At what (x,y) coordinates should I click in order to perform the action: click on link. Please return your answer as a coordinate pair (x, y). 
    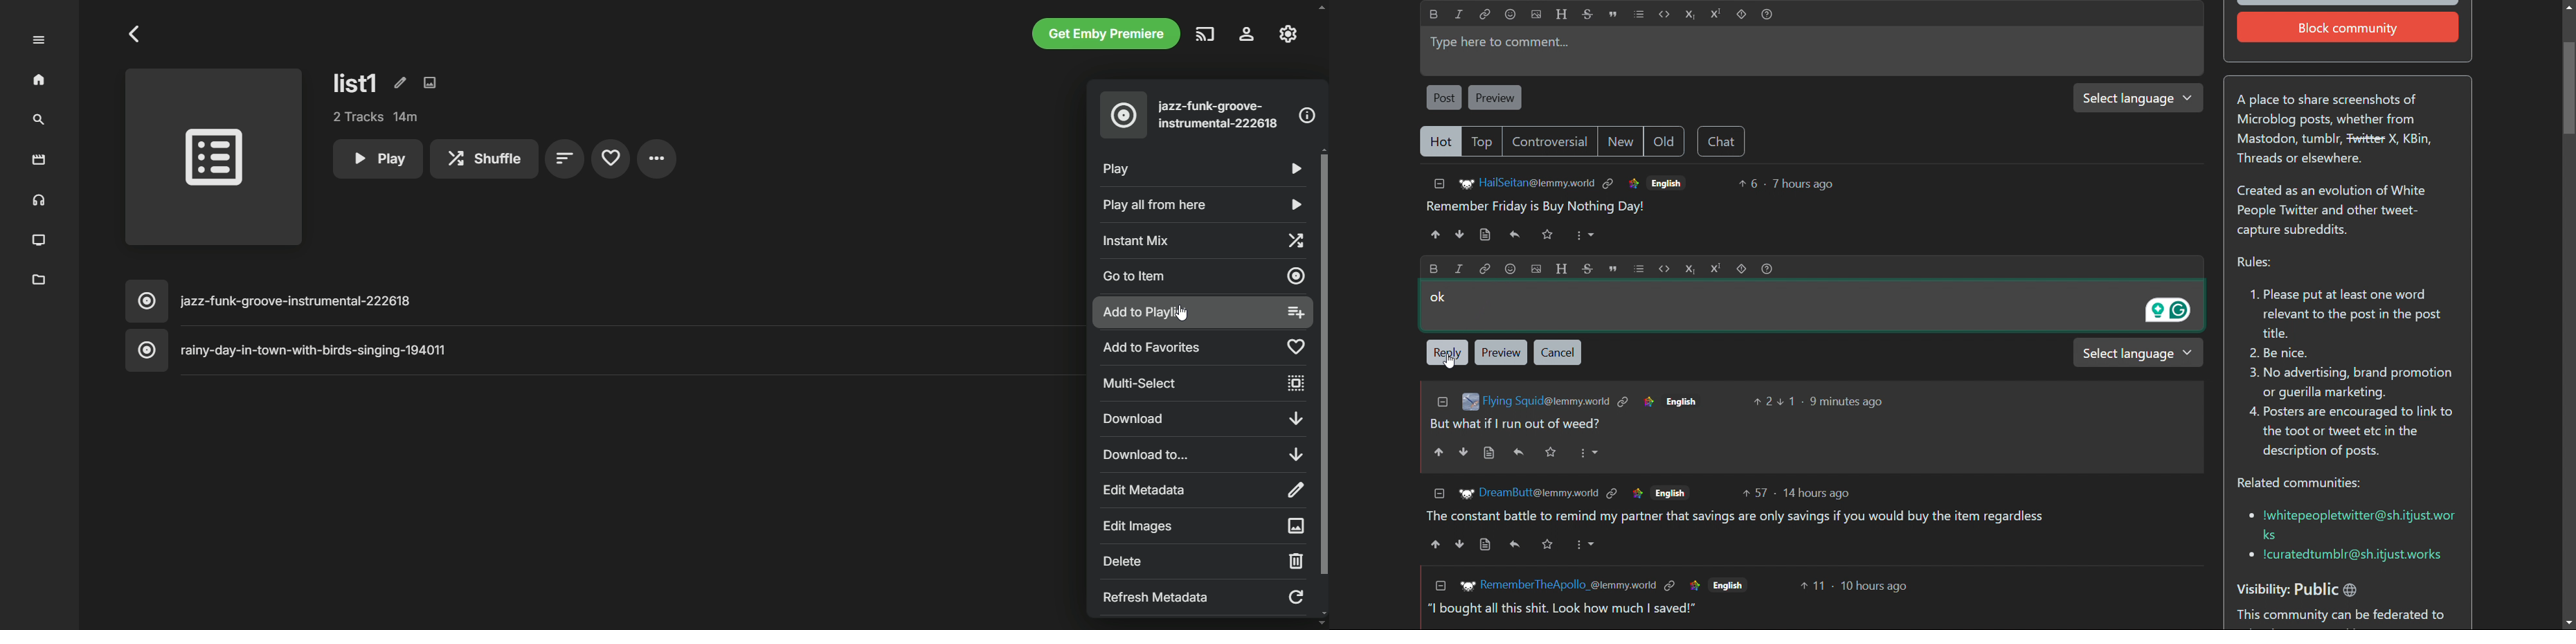
    Looking at the image, I should click on (1690, 586).